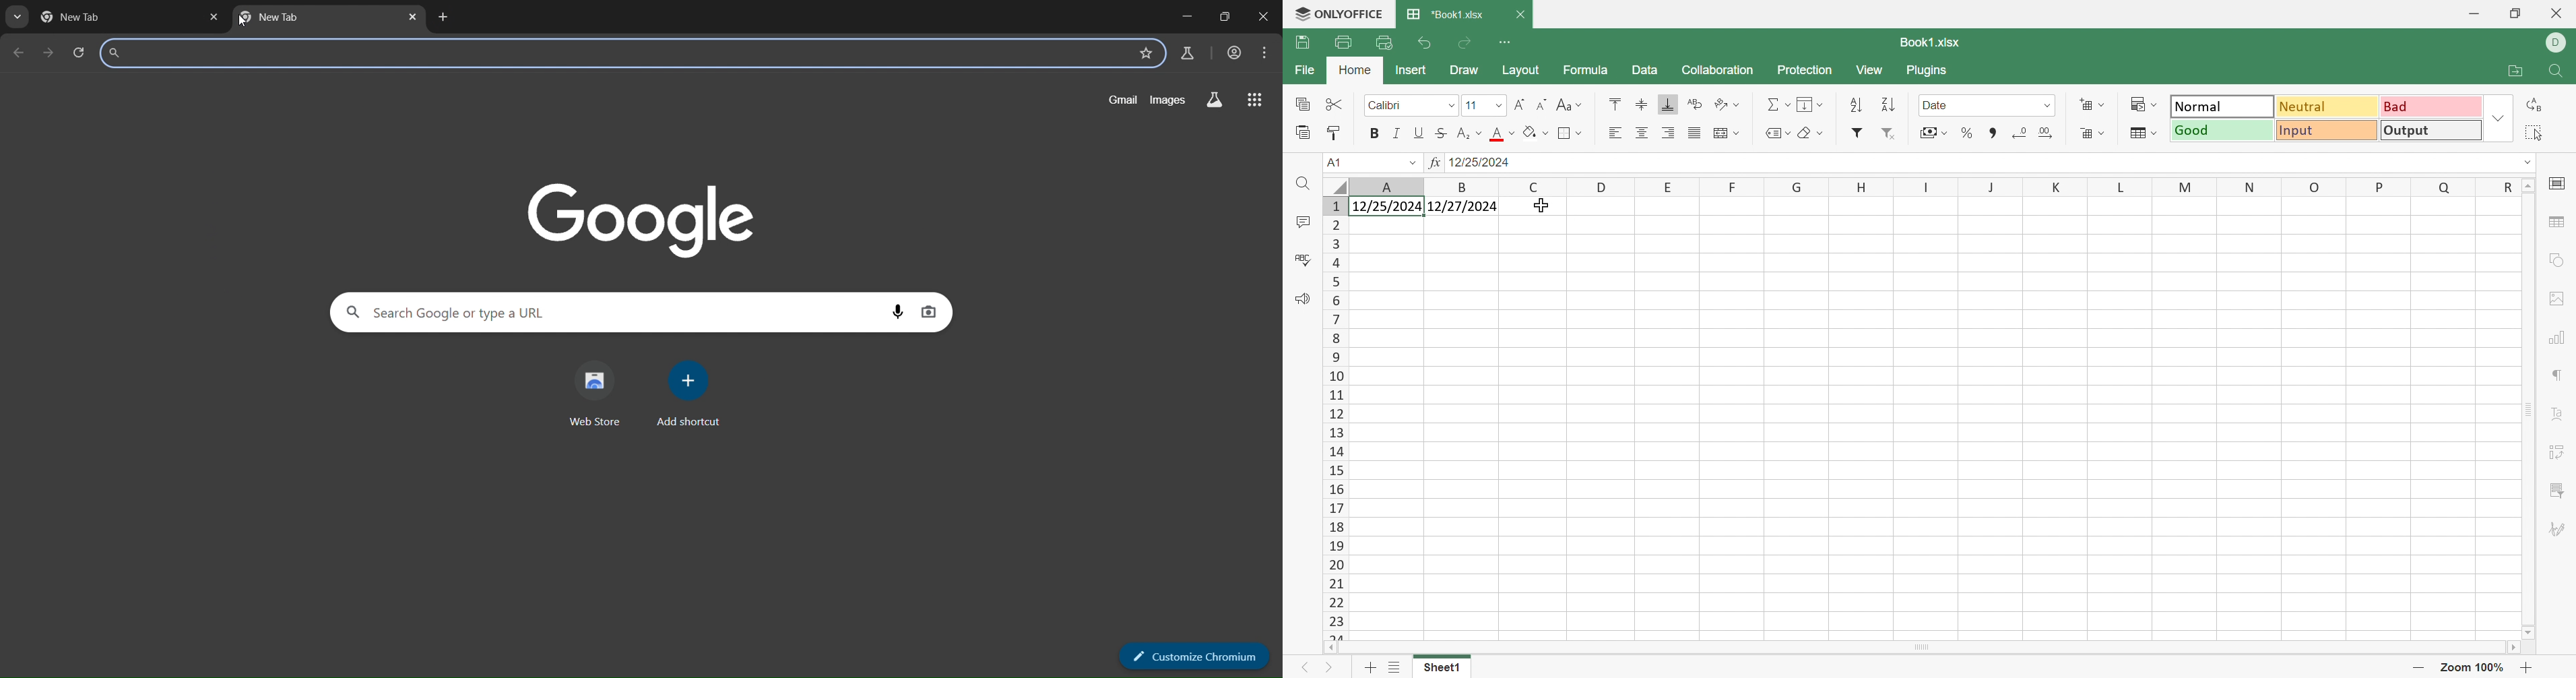  I want to click on Bold, so click(1376, 135).